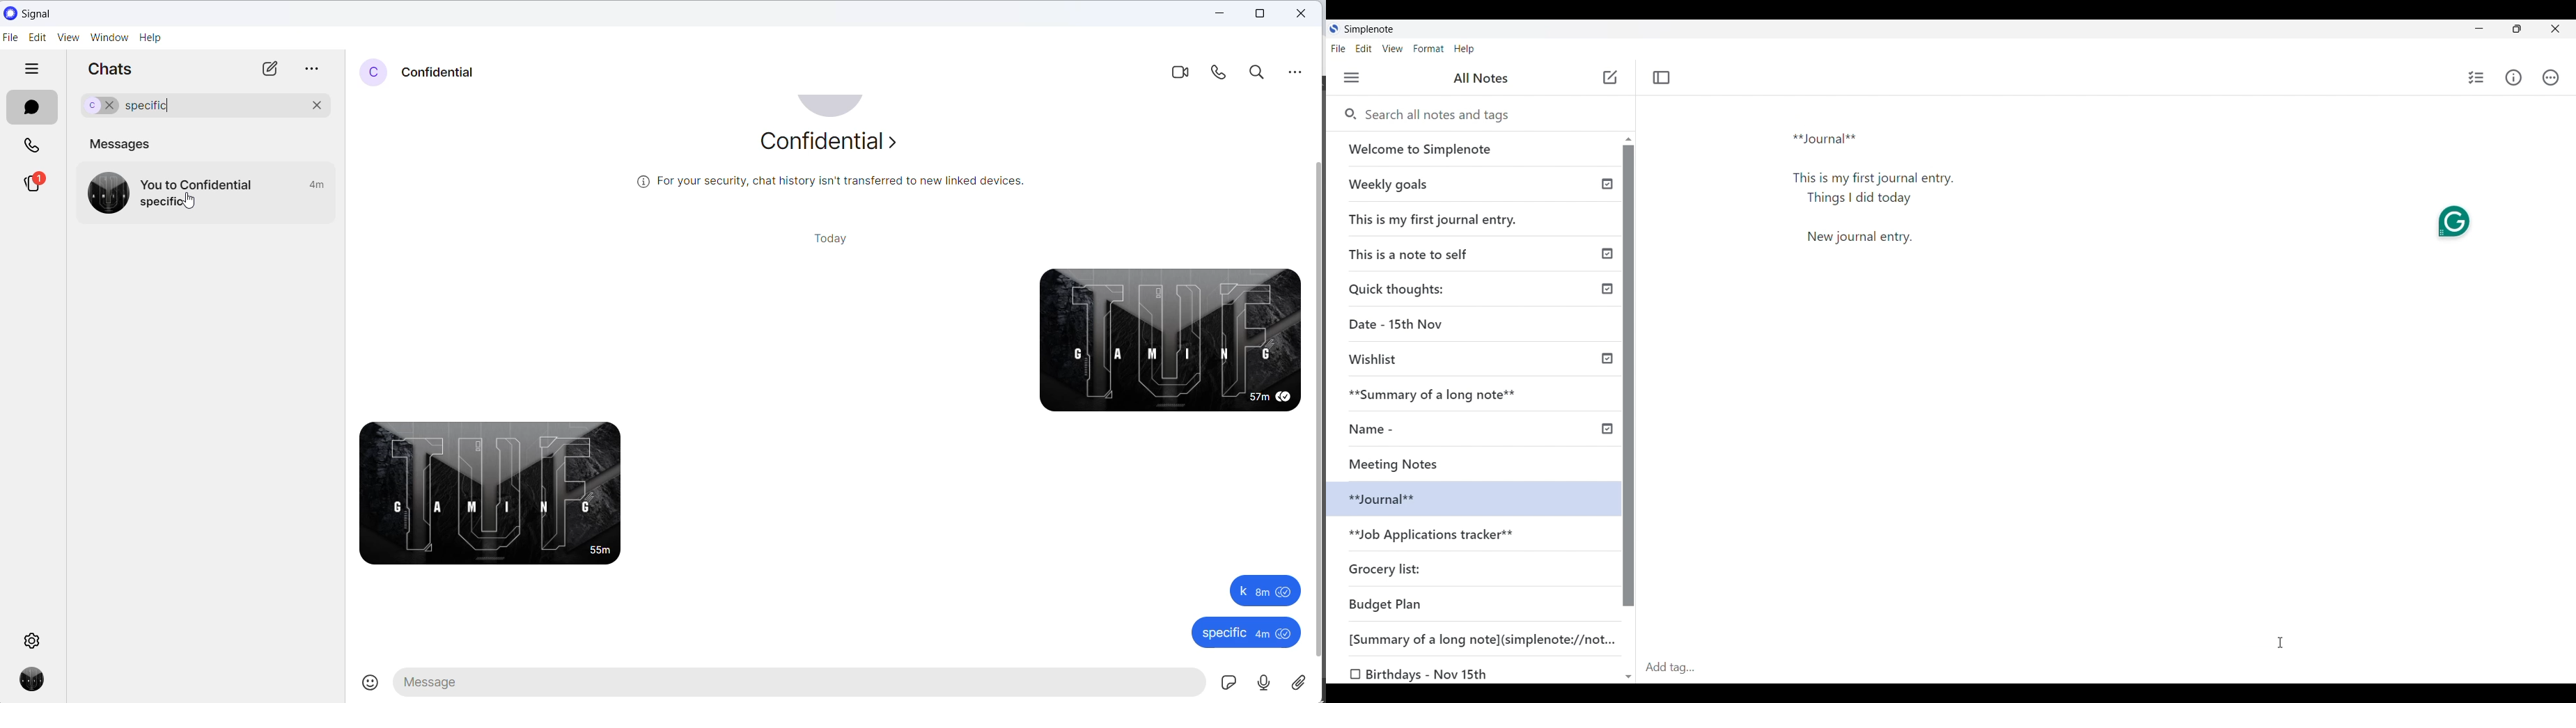 The image size is (2576, 728). I want to click on search in chat, so click(1257, 72).